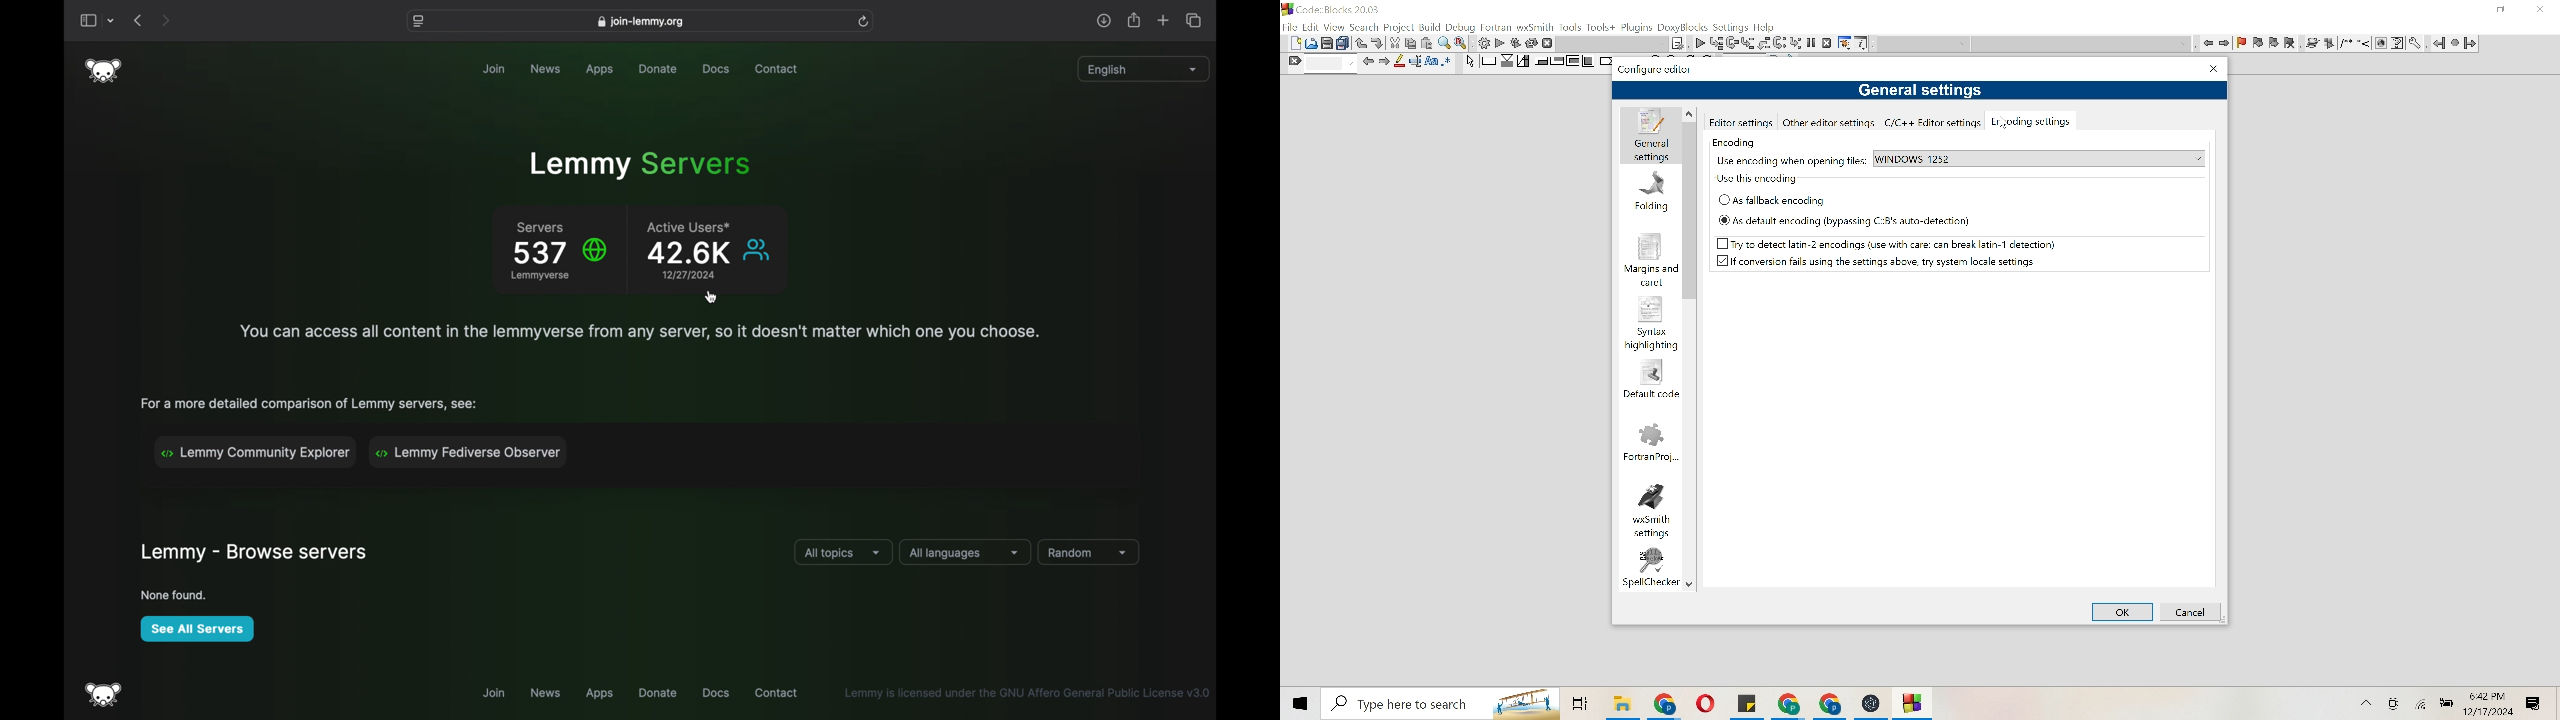 This screenshot has height=728, width=2576. Describe the element at coordinates (1731, 28) in the screenshot. I see `settings` at that location.